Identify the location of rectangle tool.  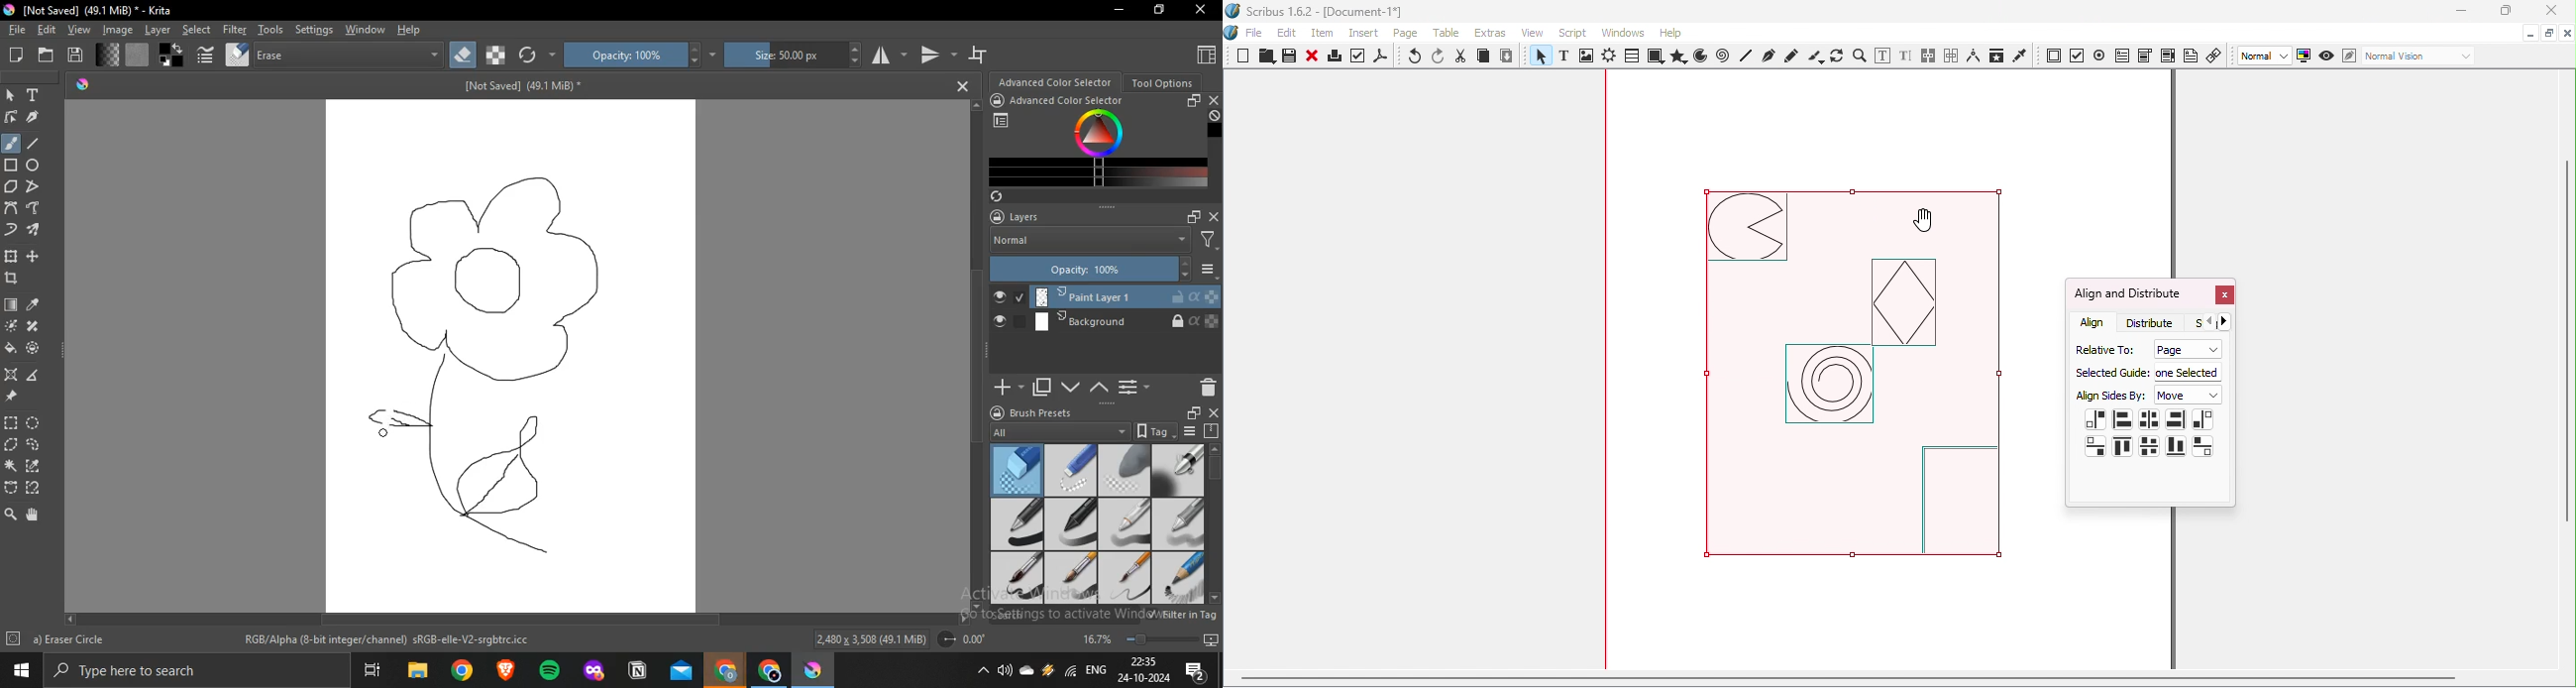
(12, 166).